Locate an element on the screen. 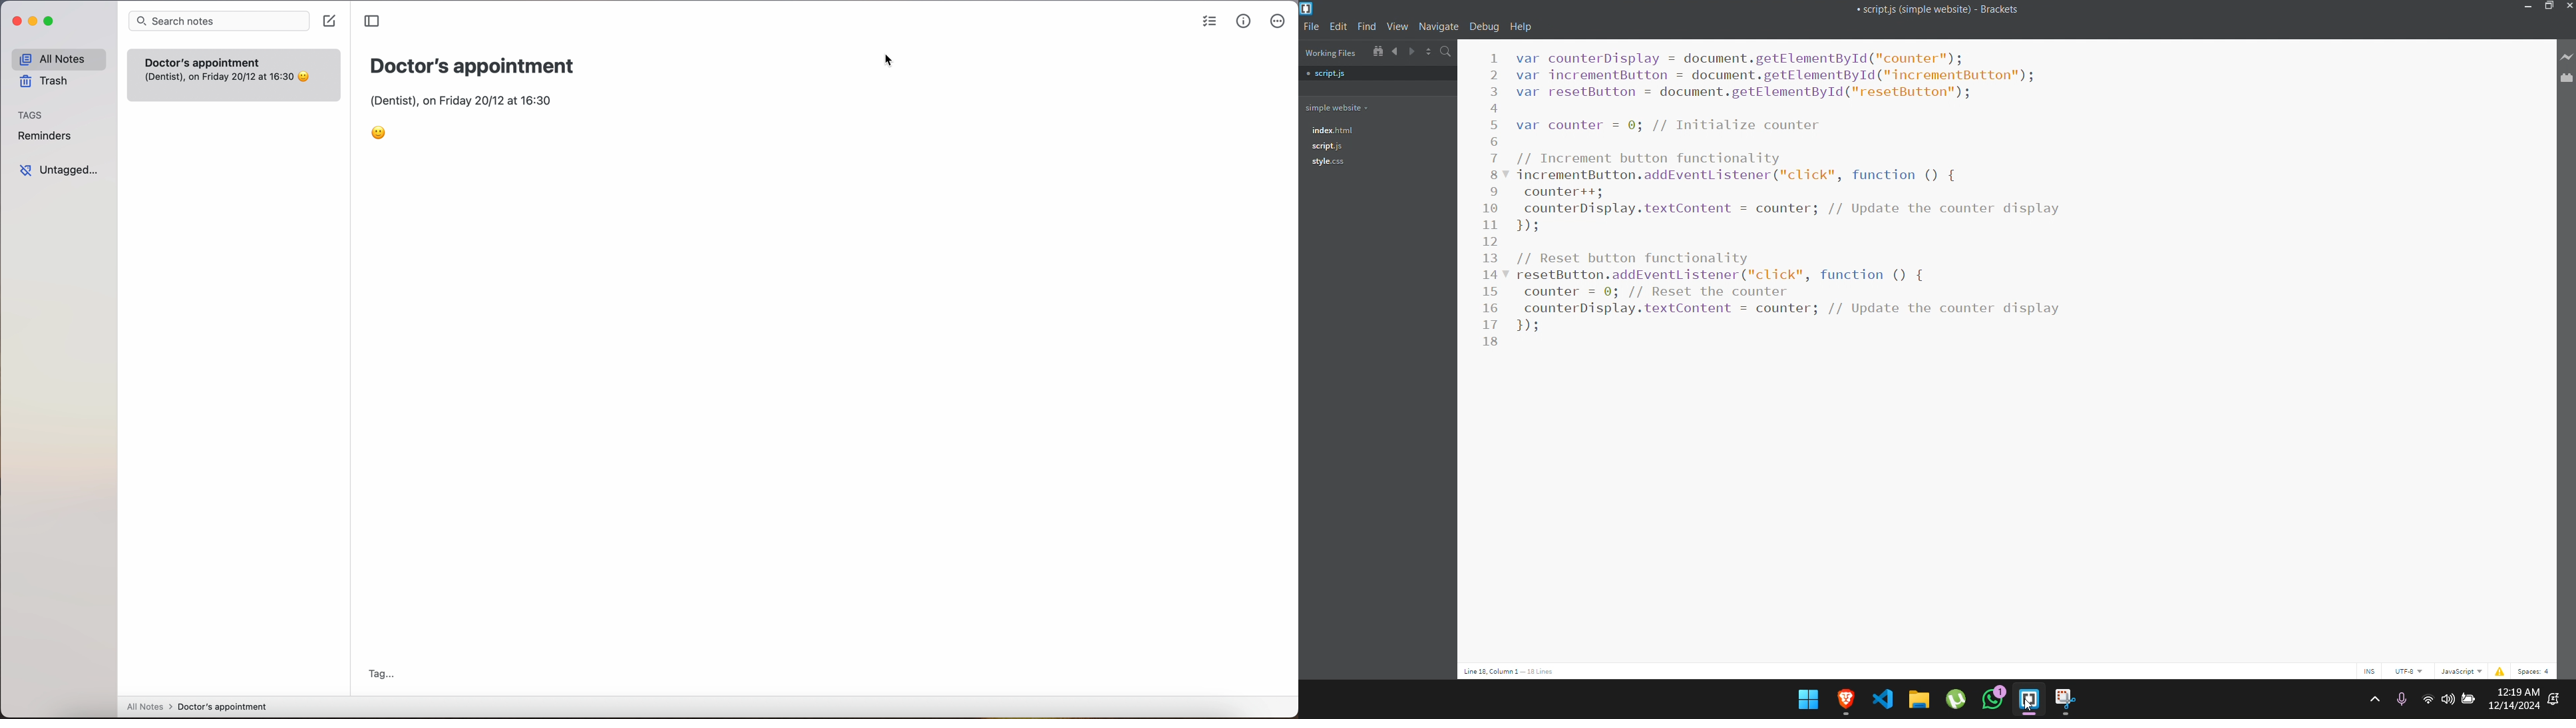 The height and width of the screenshot is (728, 2576). brave is located at coordinates (1846, 700).